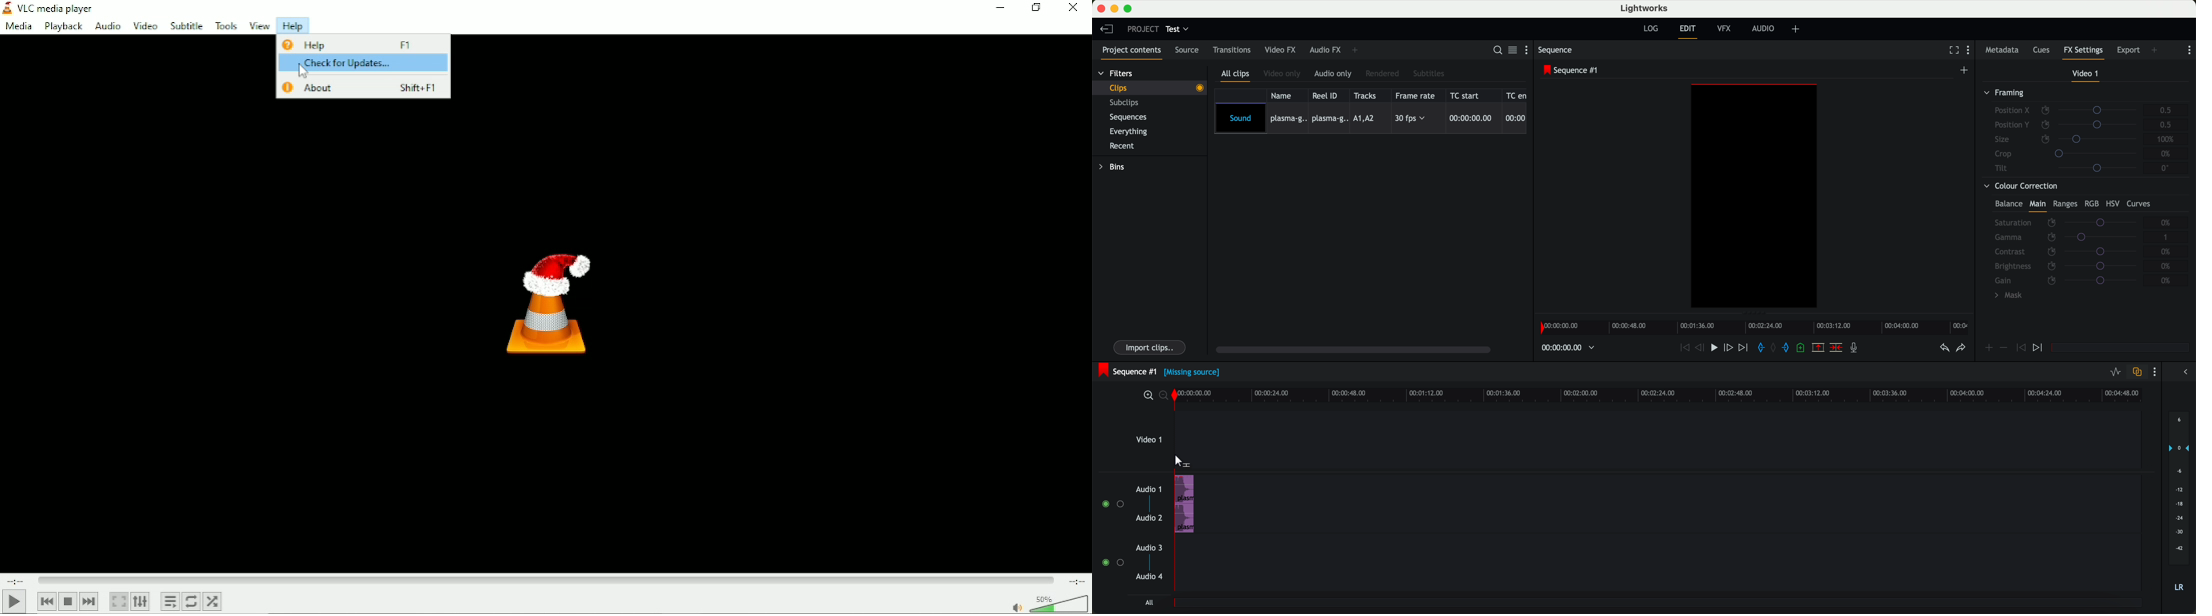 This screenshot has width=2212, height=616. Describe the element at coordinates (1076, 582) in the screenshot. I see `Total duration` at that location.